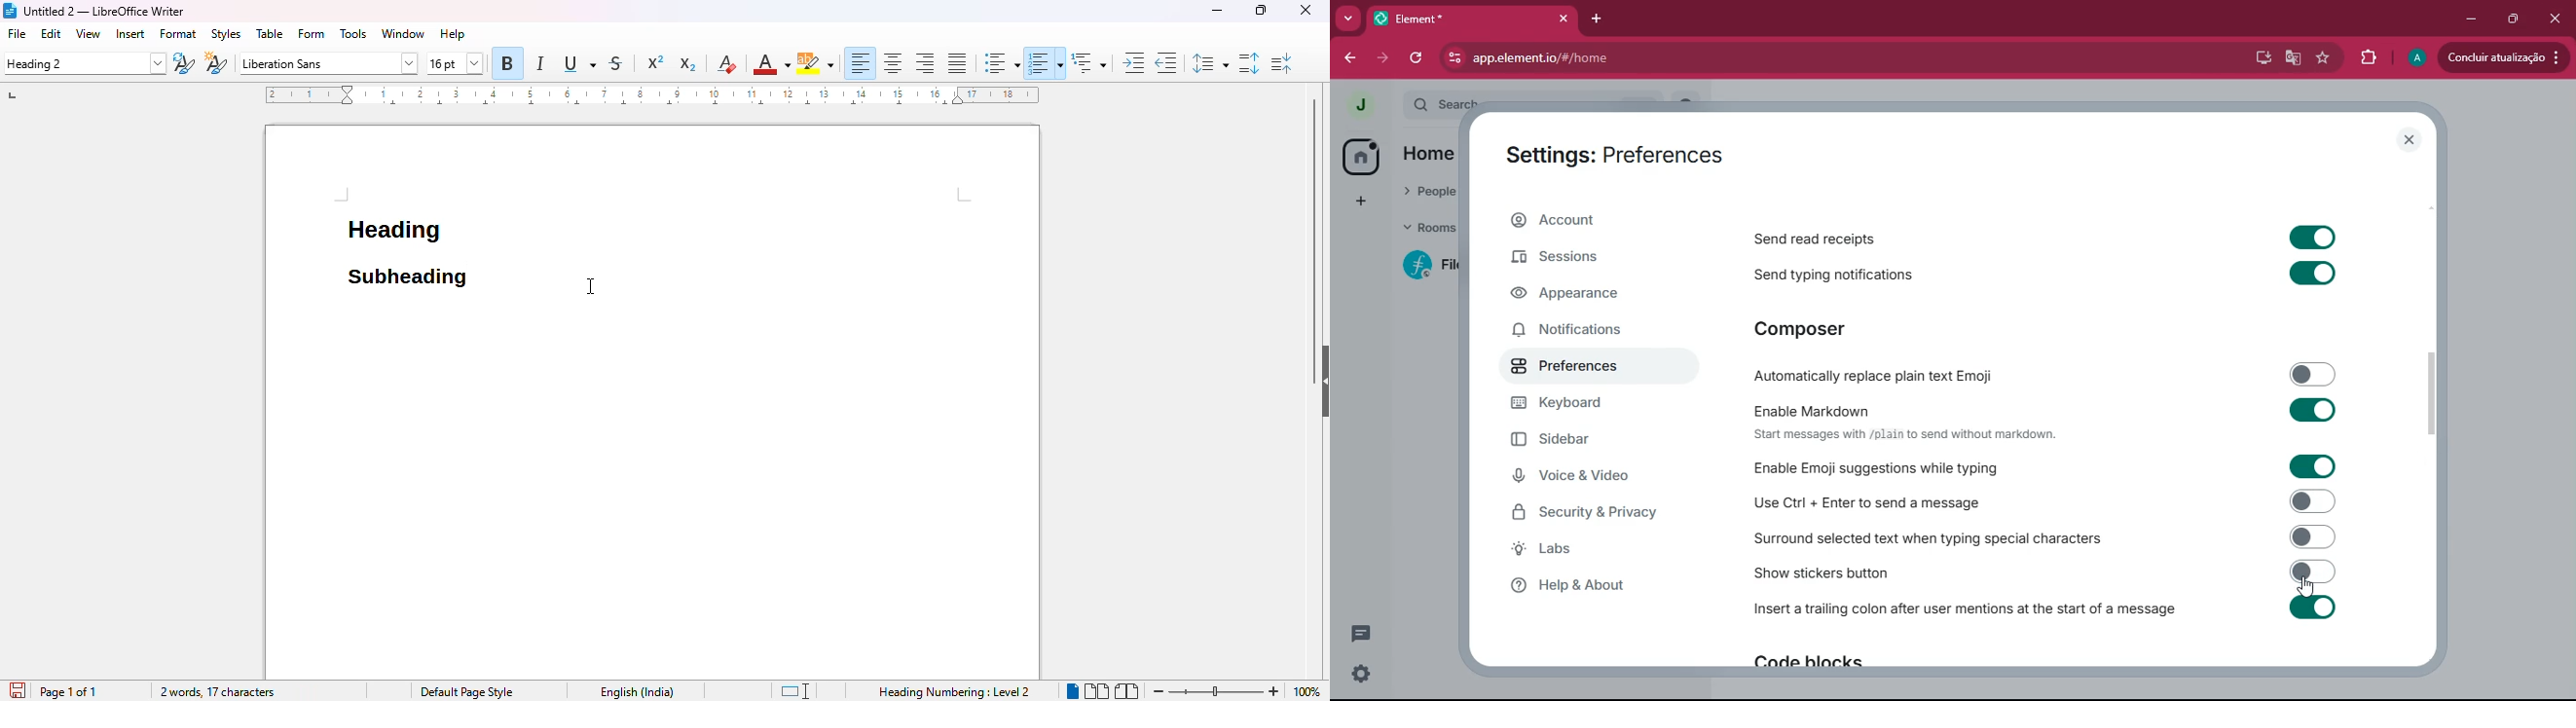 This screenshot has width=2576, height=728. Describe the element at coordinates (1434, 156) in the screenshot. I see `home` at that location.